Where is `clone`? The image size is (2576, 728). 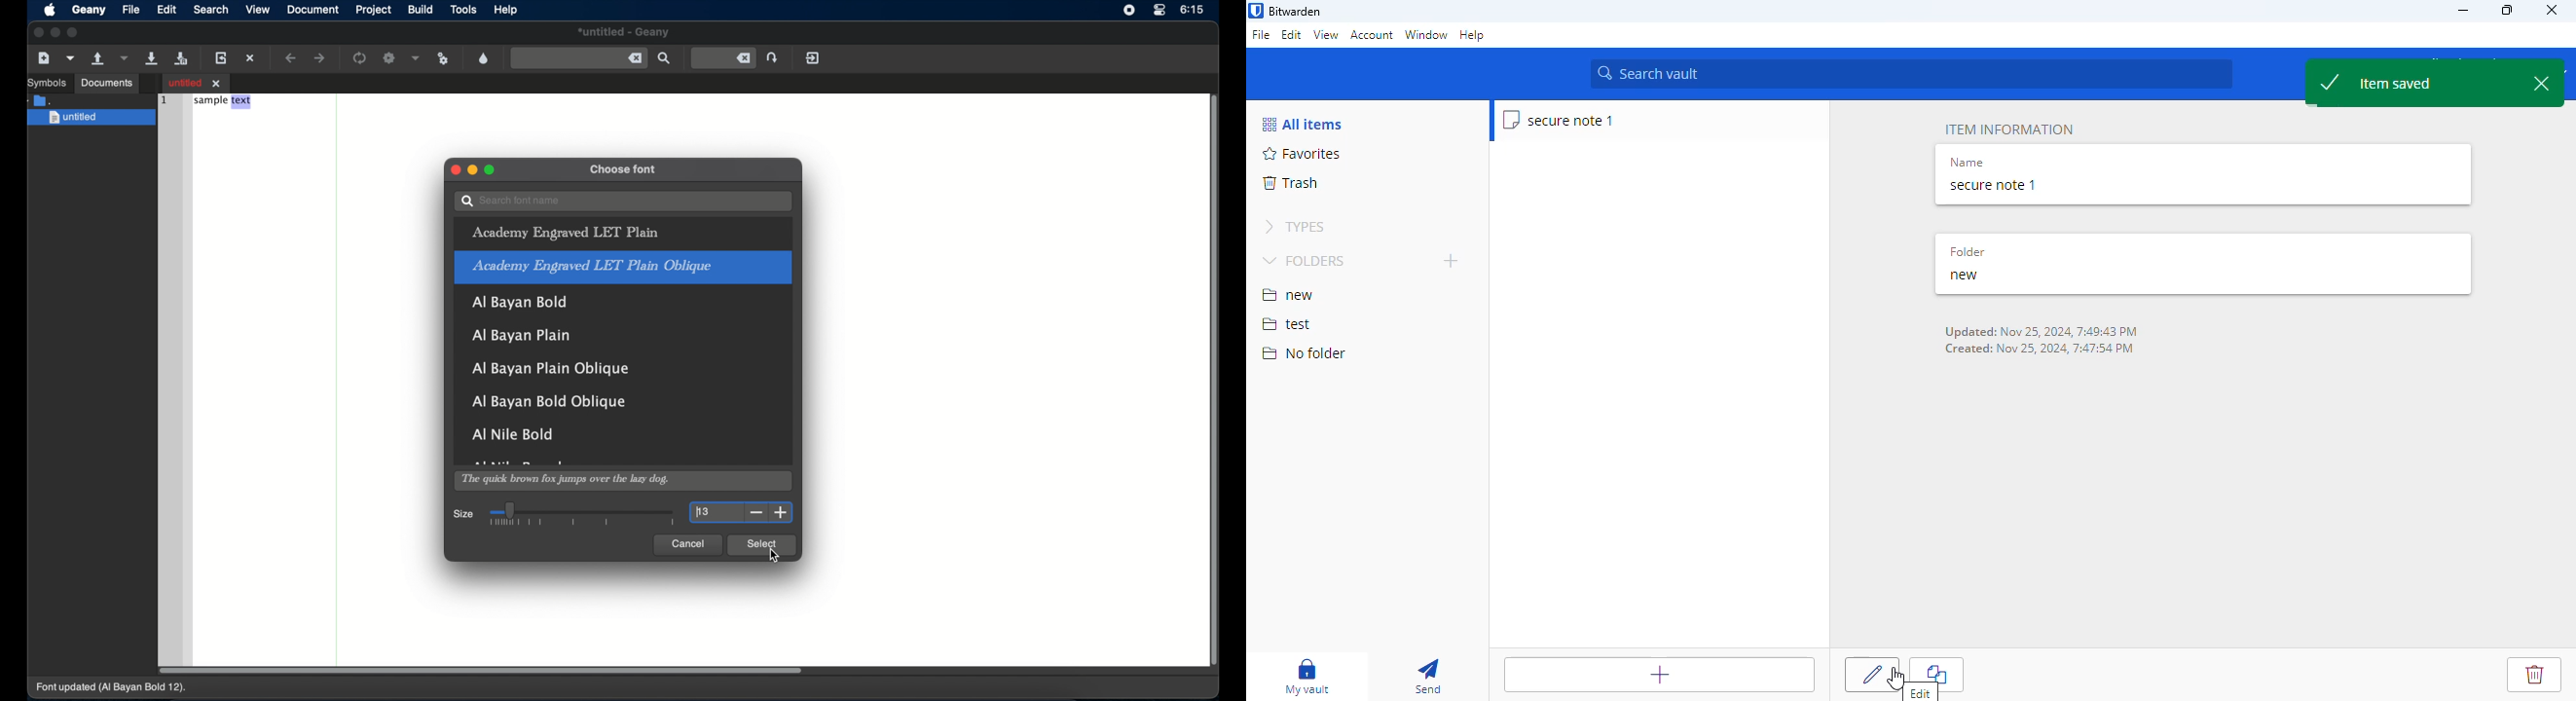 clone is located at coordinates (1936, 674).